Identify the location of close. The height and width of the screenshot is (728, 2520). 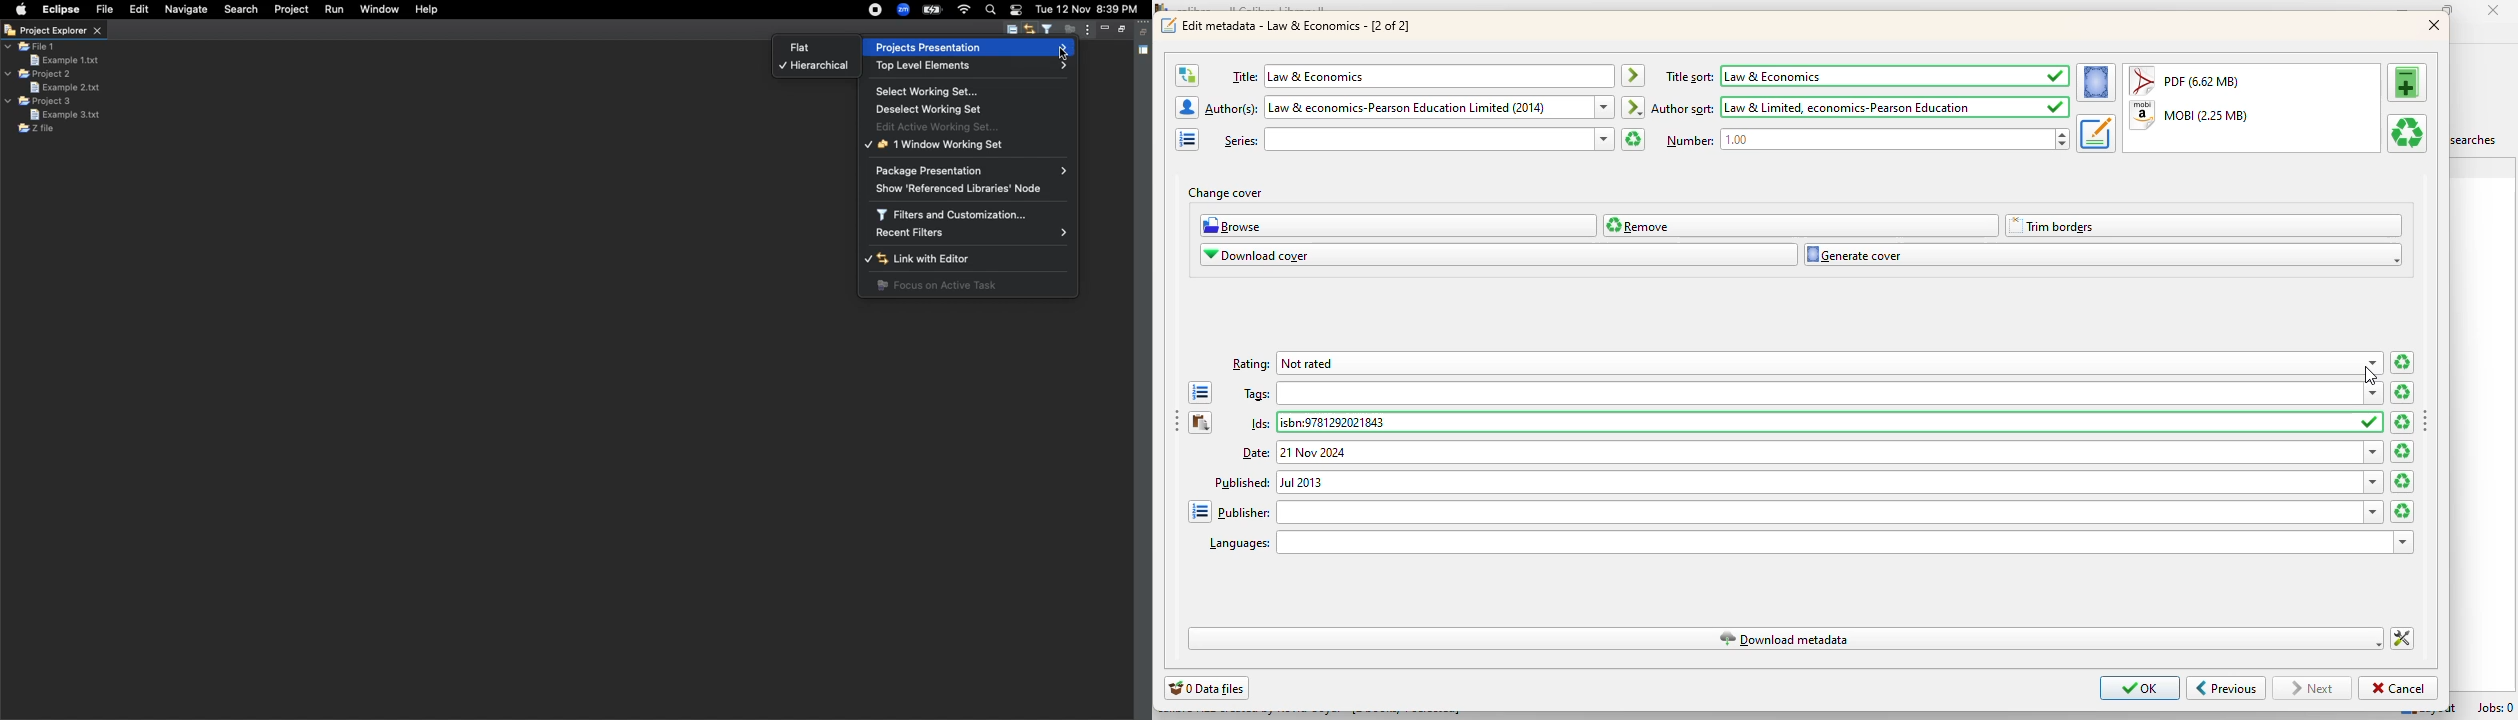
(2435, 26).